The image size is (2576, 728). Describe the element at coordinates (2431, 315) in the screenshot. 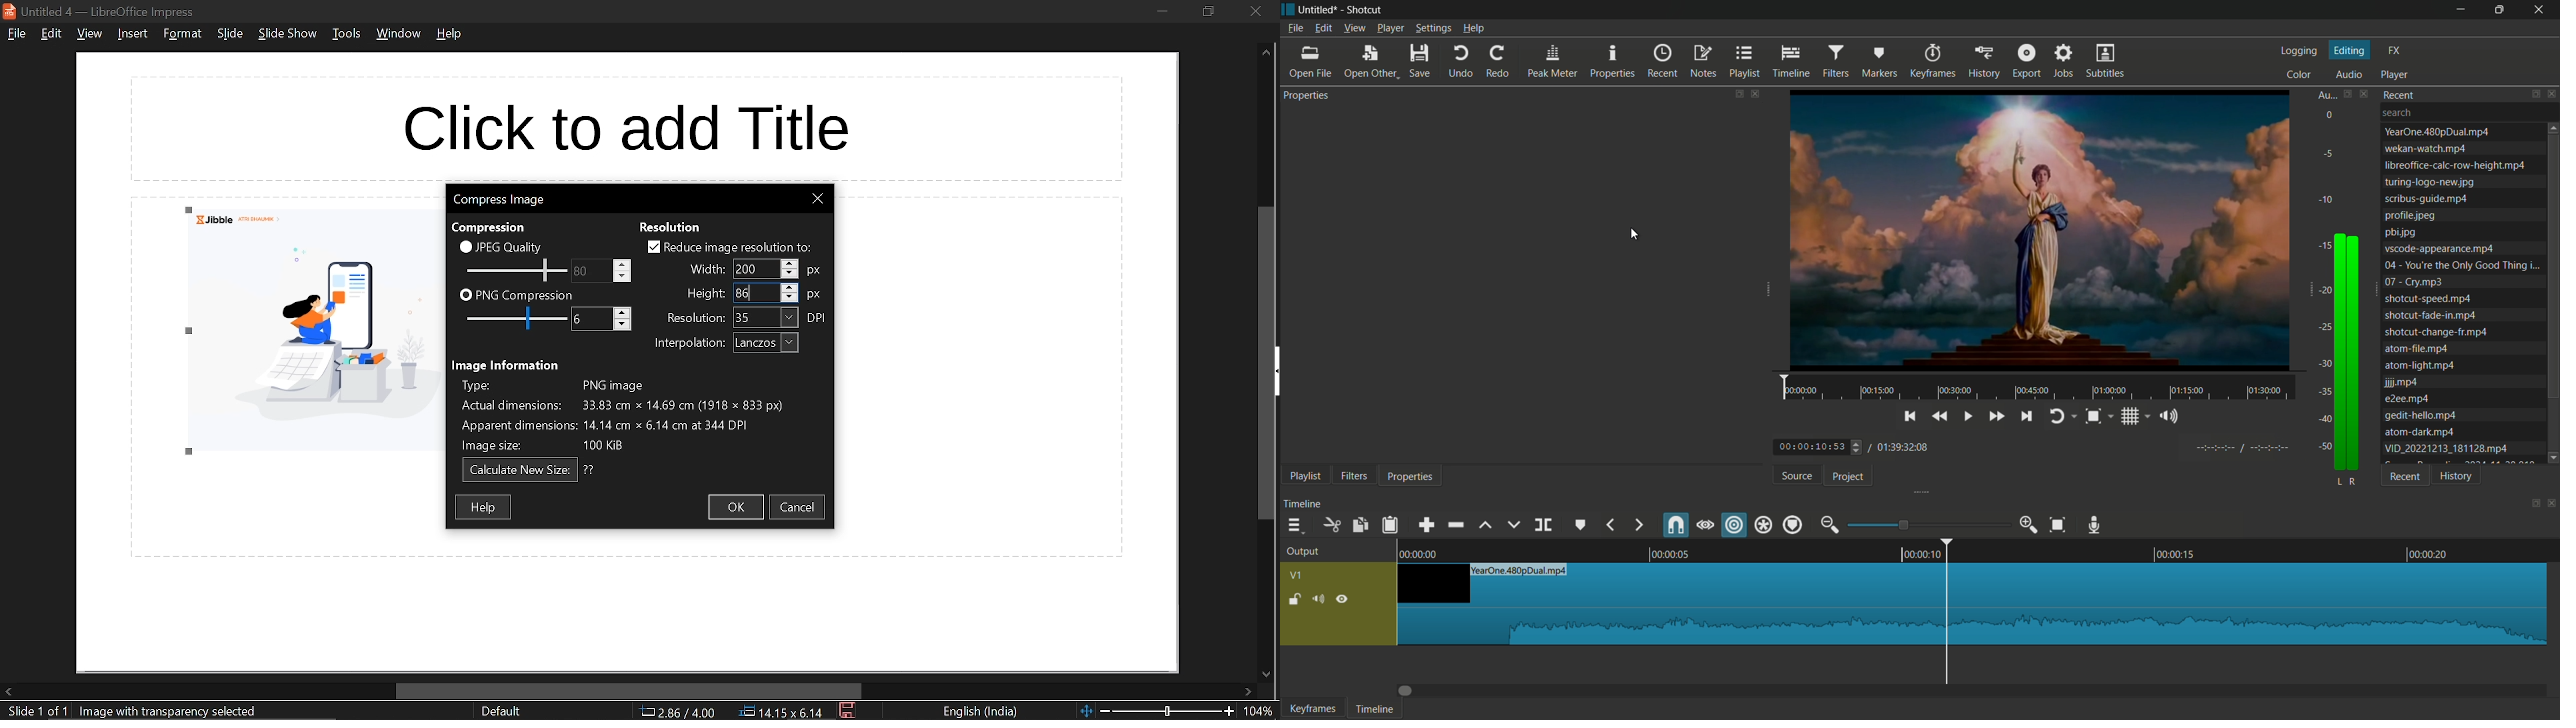

I see `file-12` at that location.